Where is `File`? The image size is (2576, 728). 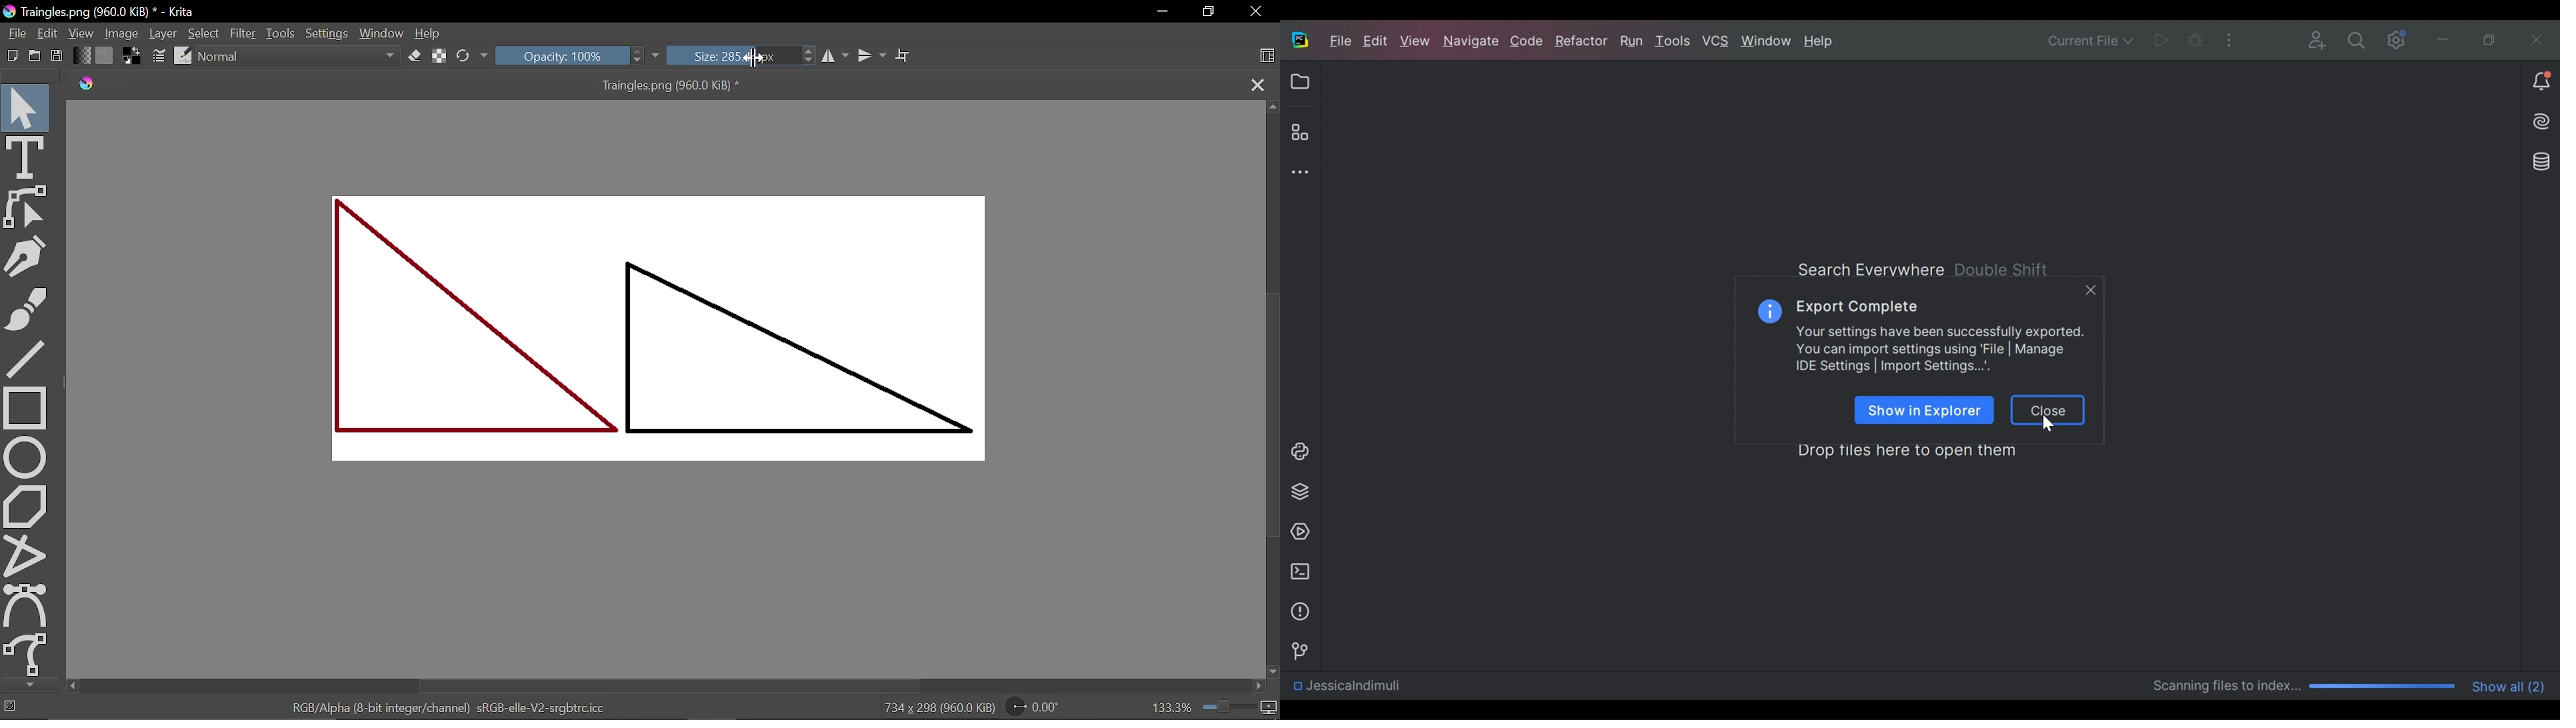
File is located at coordinates (1341, 41).